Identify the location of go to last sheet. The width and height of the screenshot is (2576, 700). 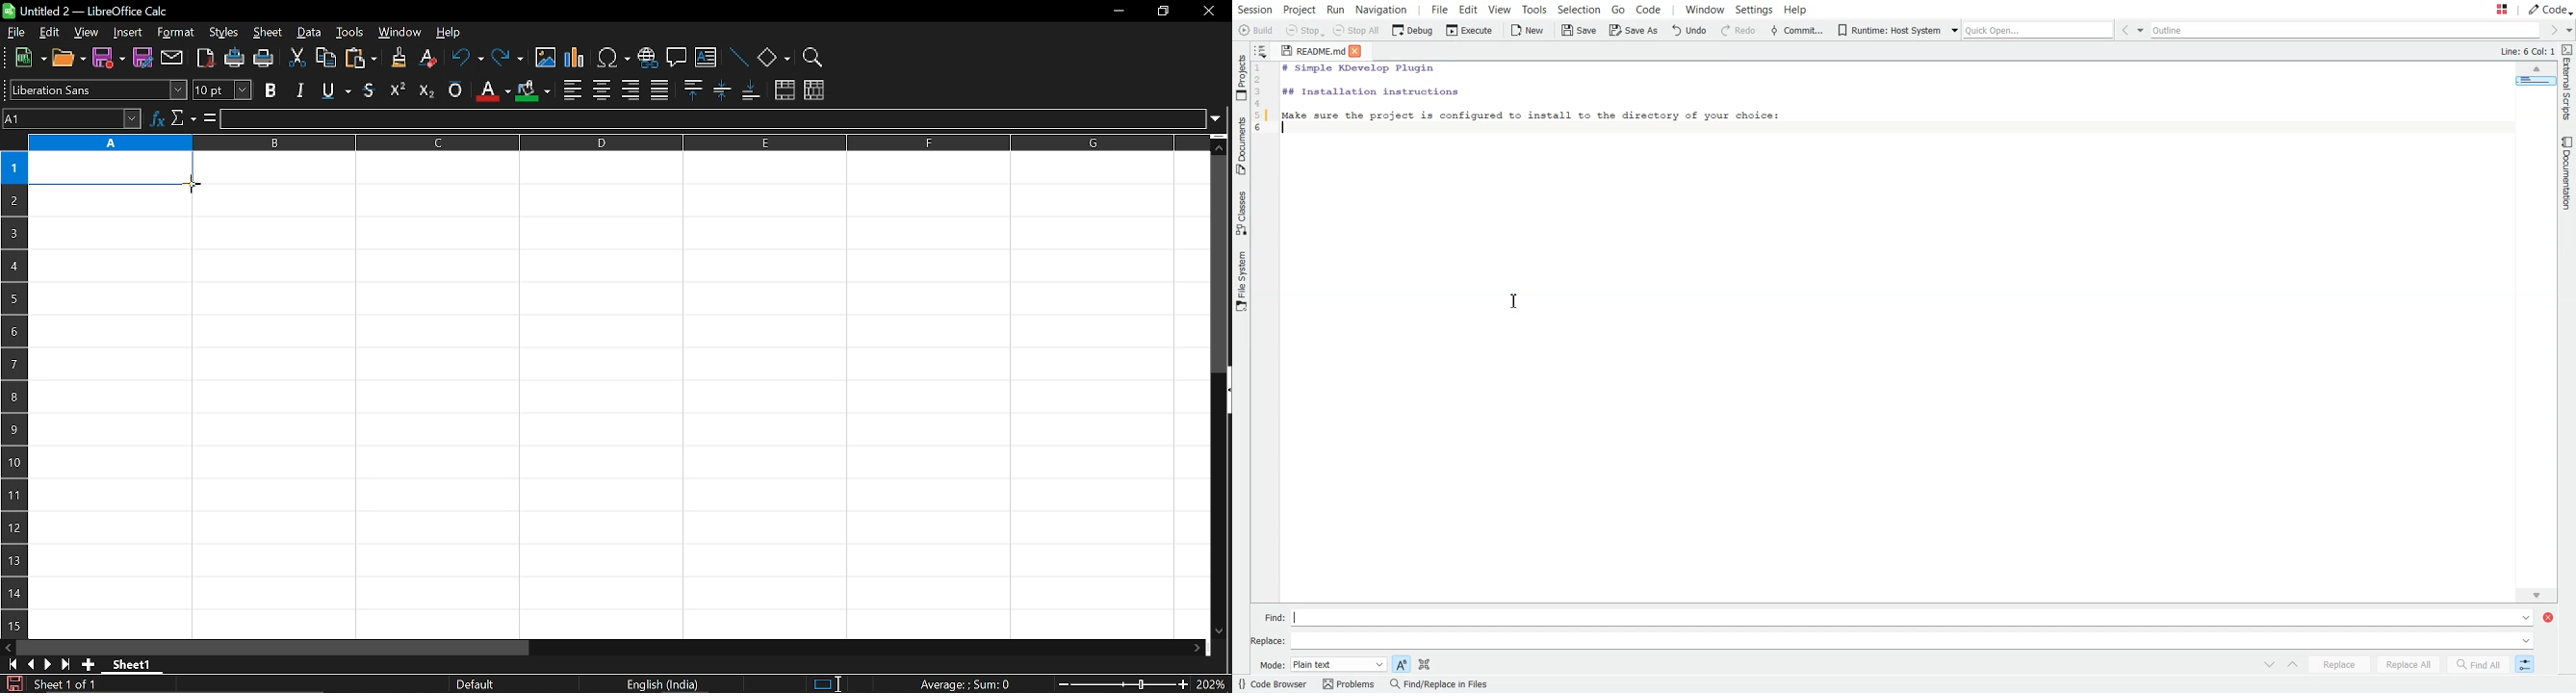
(64, 665).